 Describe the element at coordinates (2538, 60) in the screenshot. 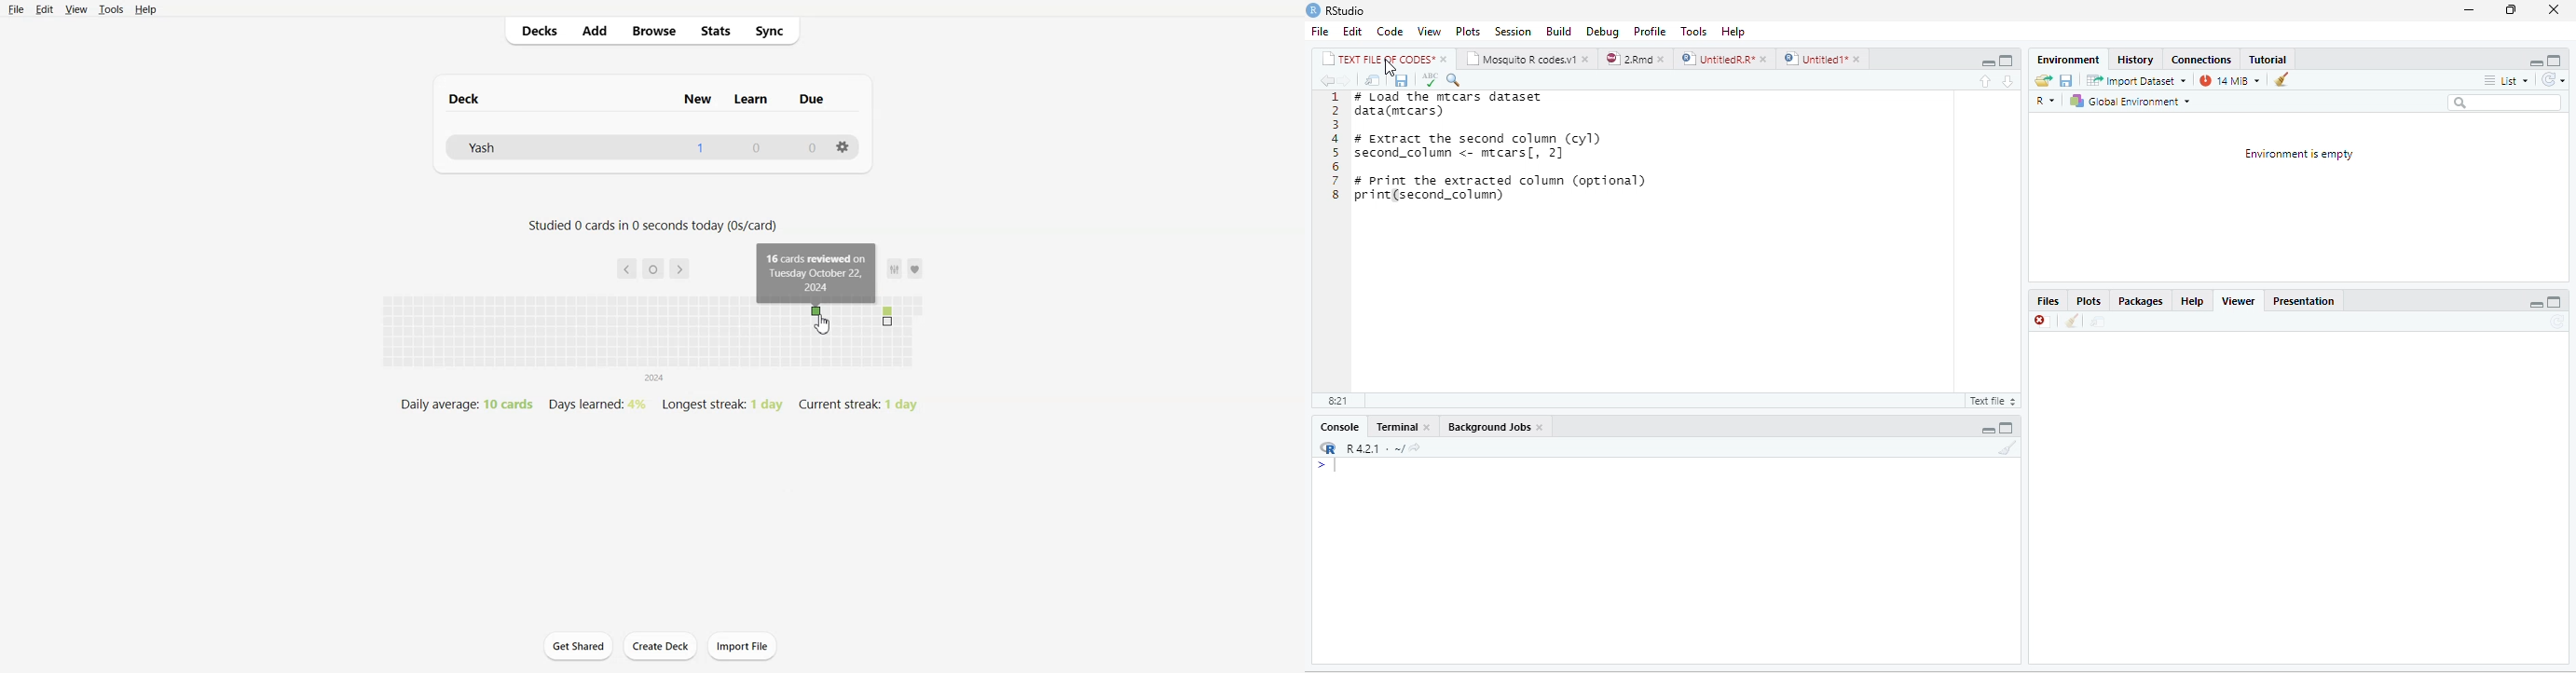

I see `minimize` at that location.